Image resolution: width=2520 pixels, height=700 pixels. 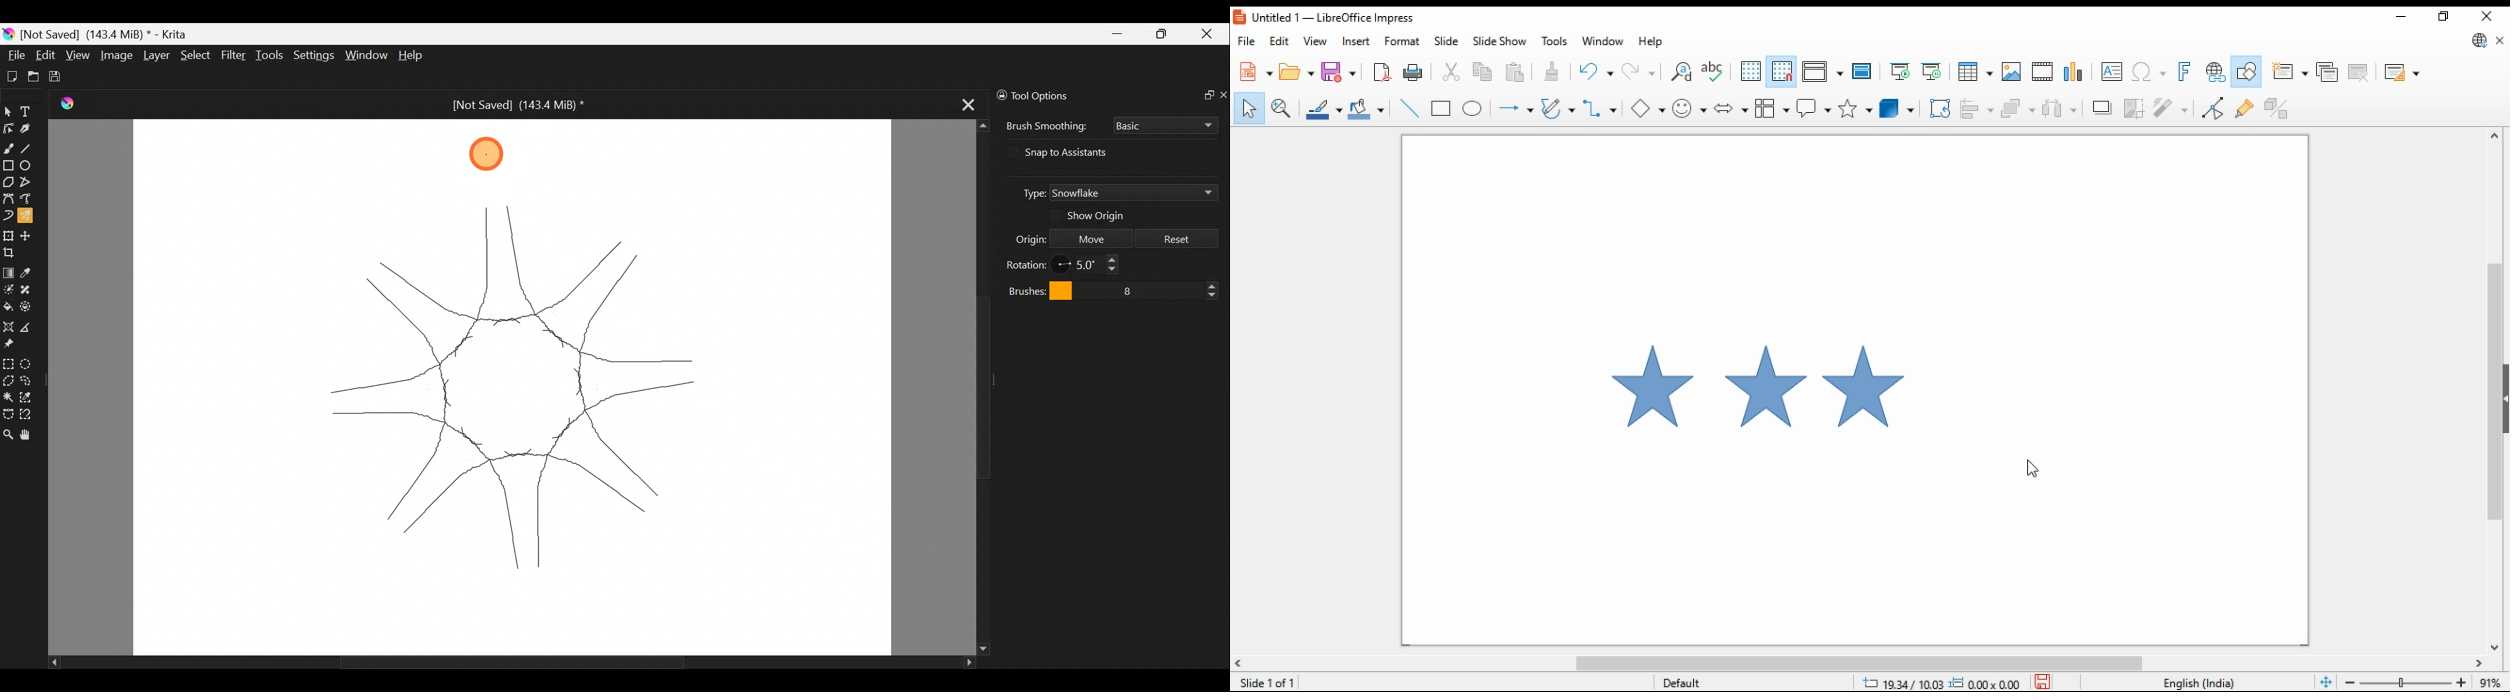 I want to click on shape 2, so click(x=1765, y=392).